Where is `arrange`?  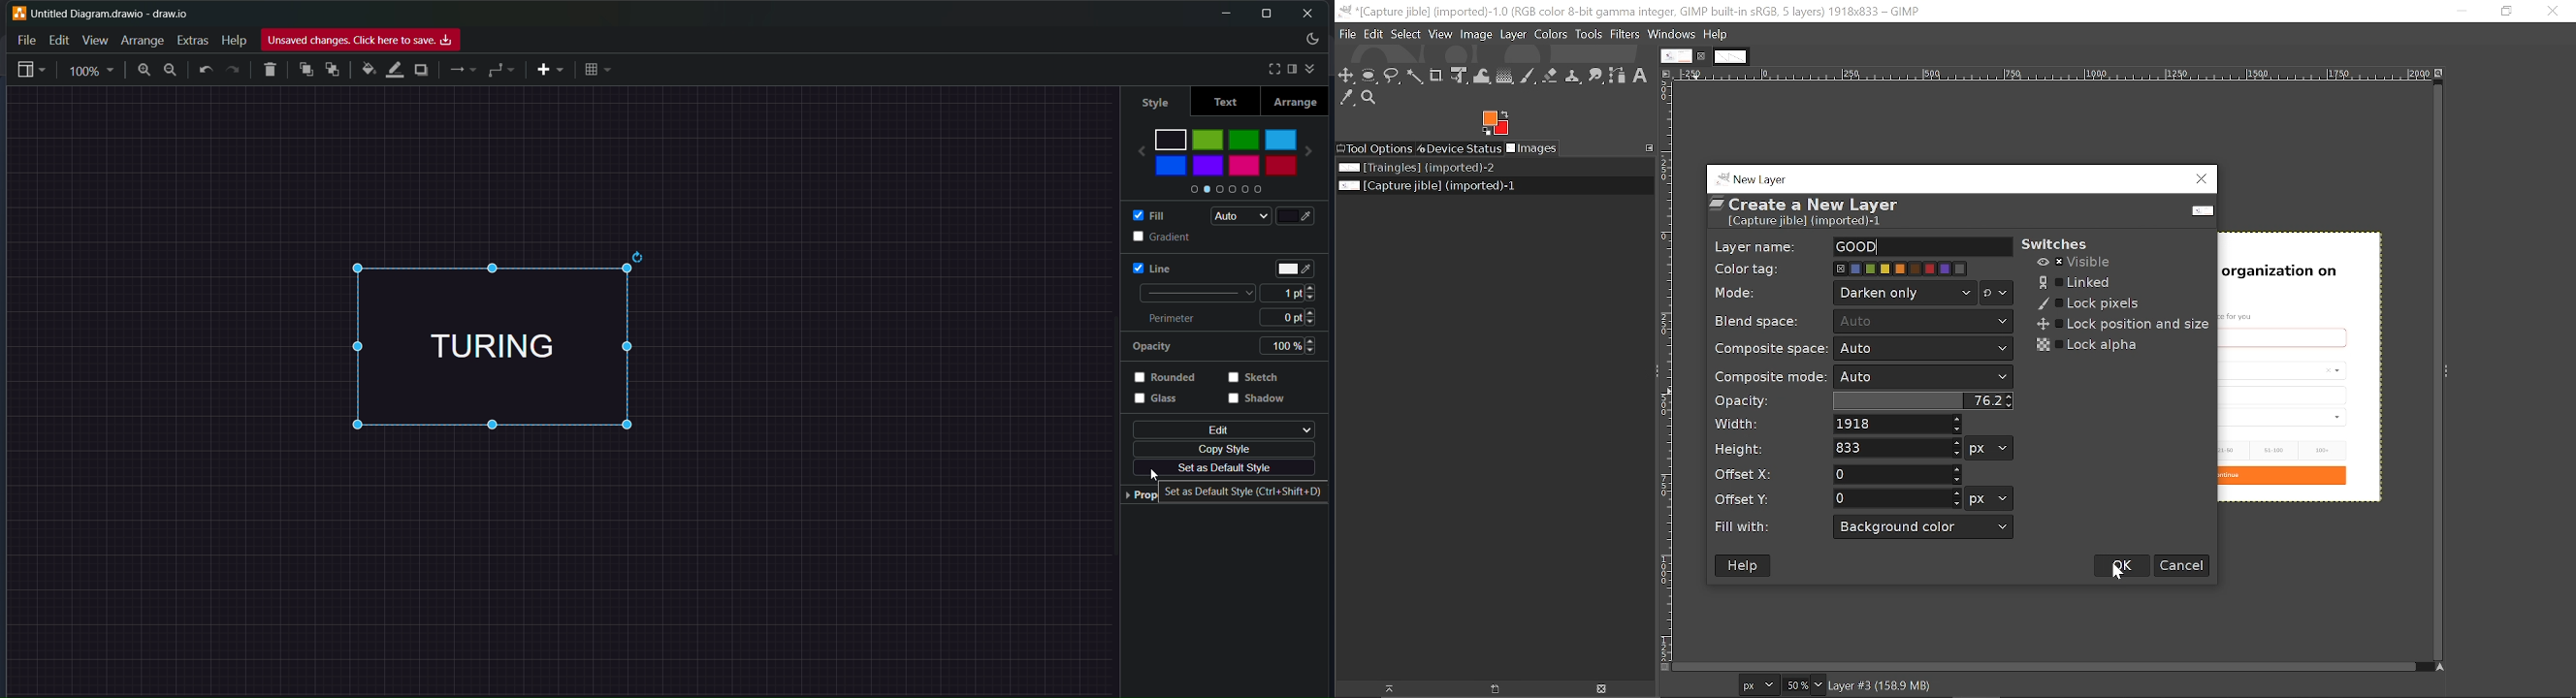 arrange is located at coordinates (1297, 102).